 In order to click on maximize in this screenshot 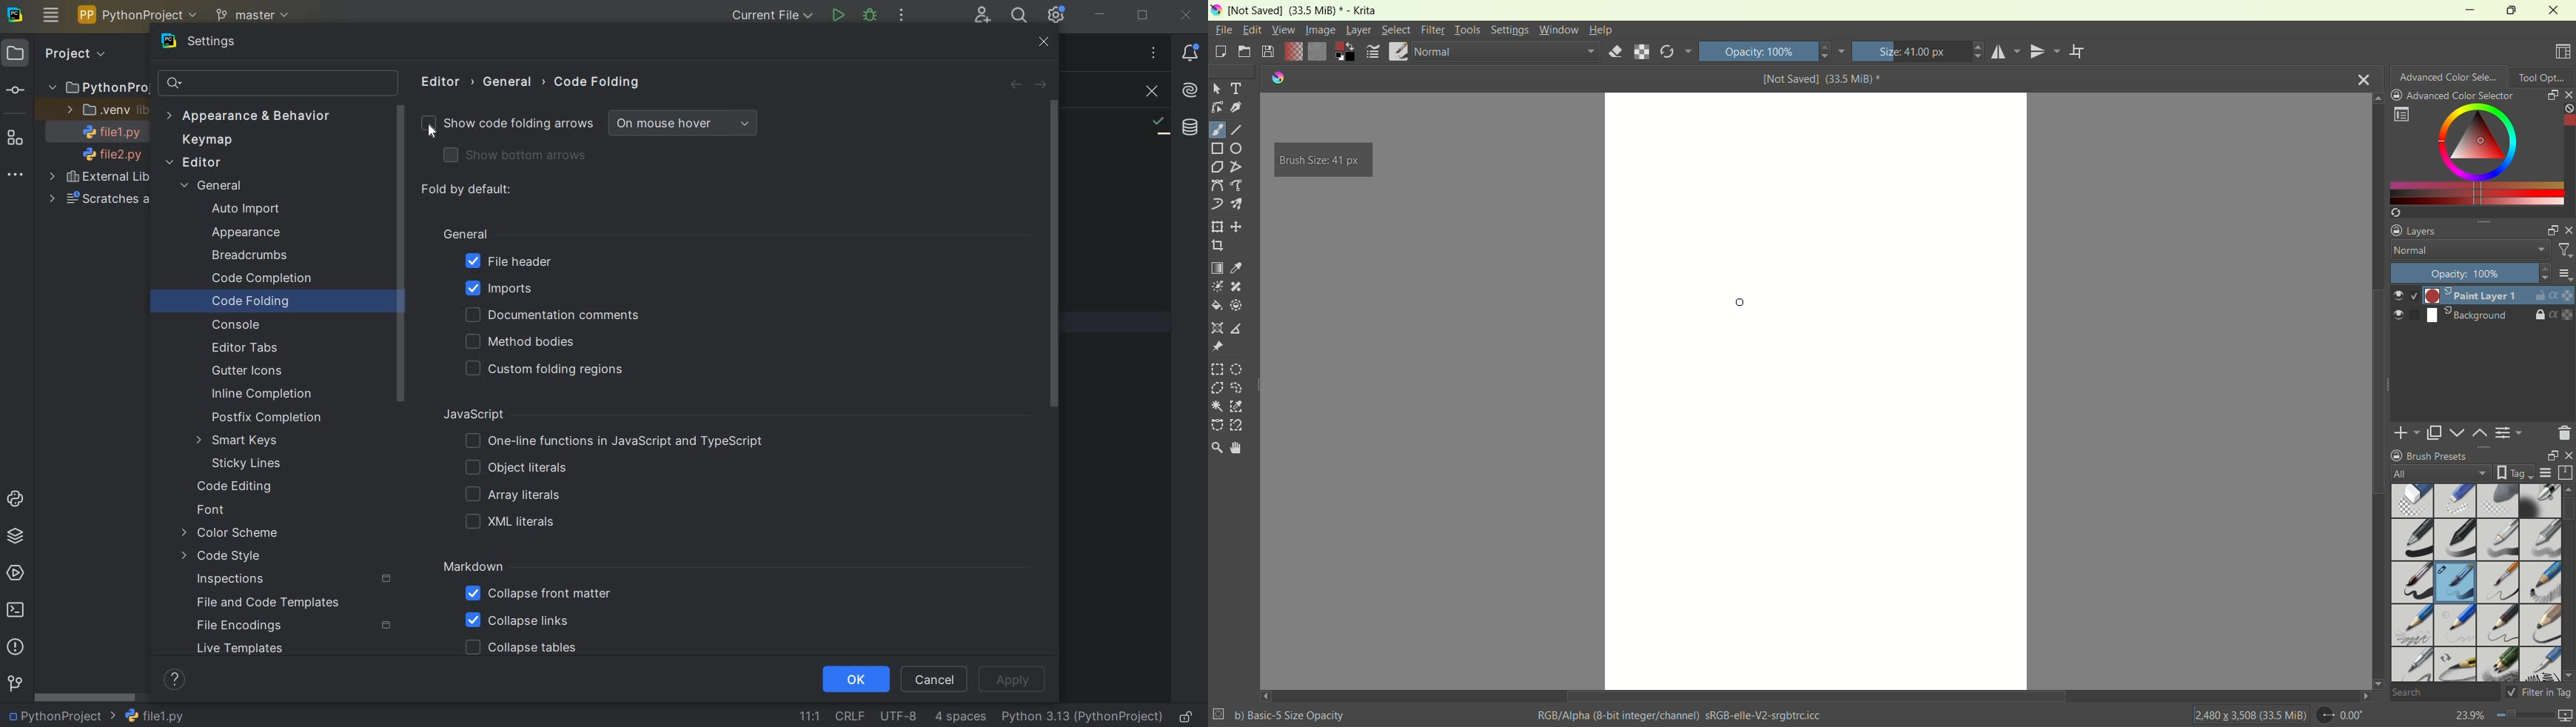, I will do `click(2509, 10)`.